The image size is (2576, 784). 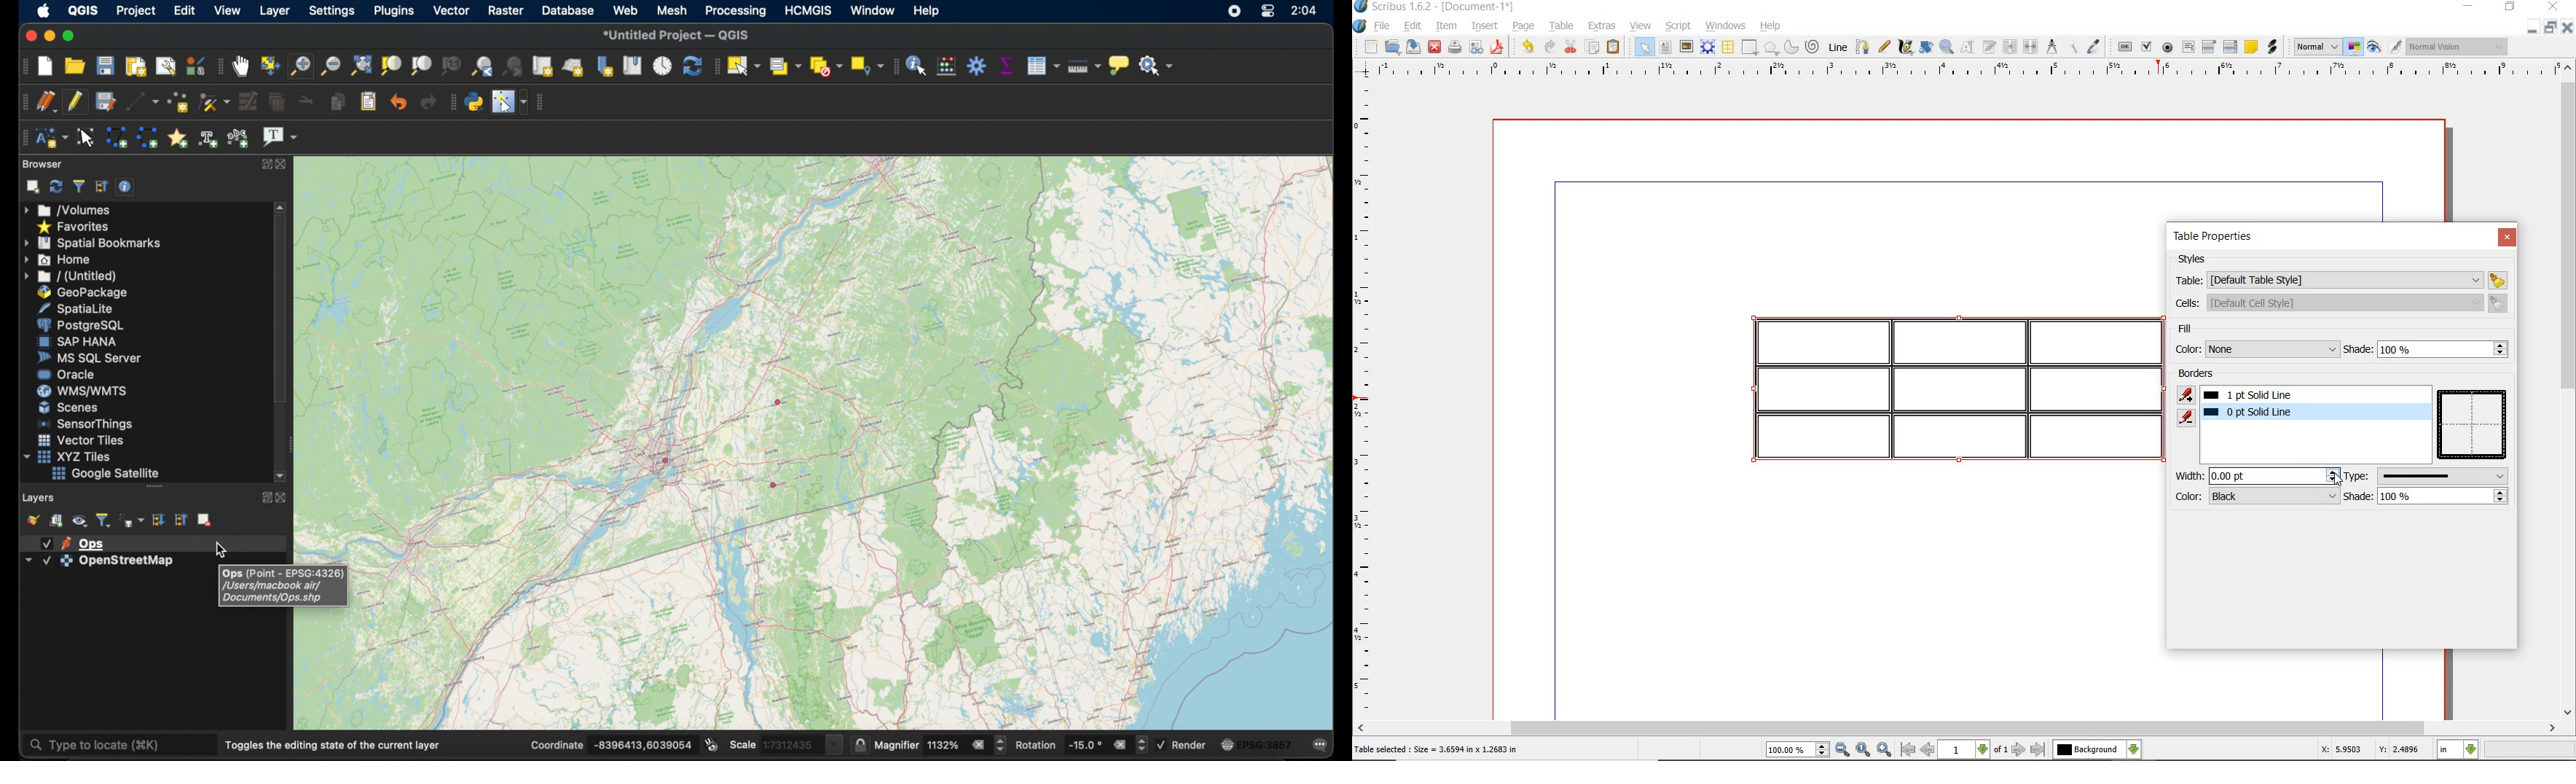 I want to click on pdf radio button, so click(x=2168, y=48).